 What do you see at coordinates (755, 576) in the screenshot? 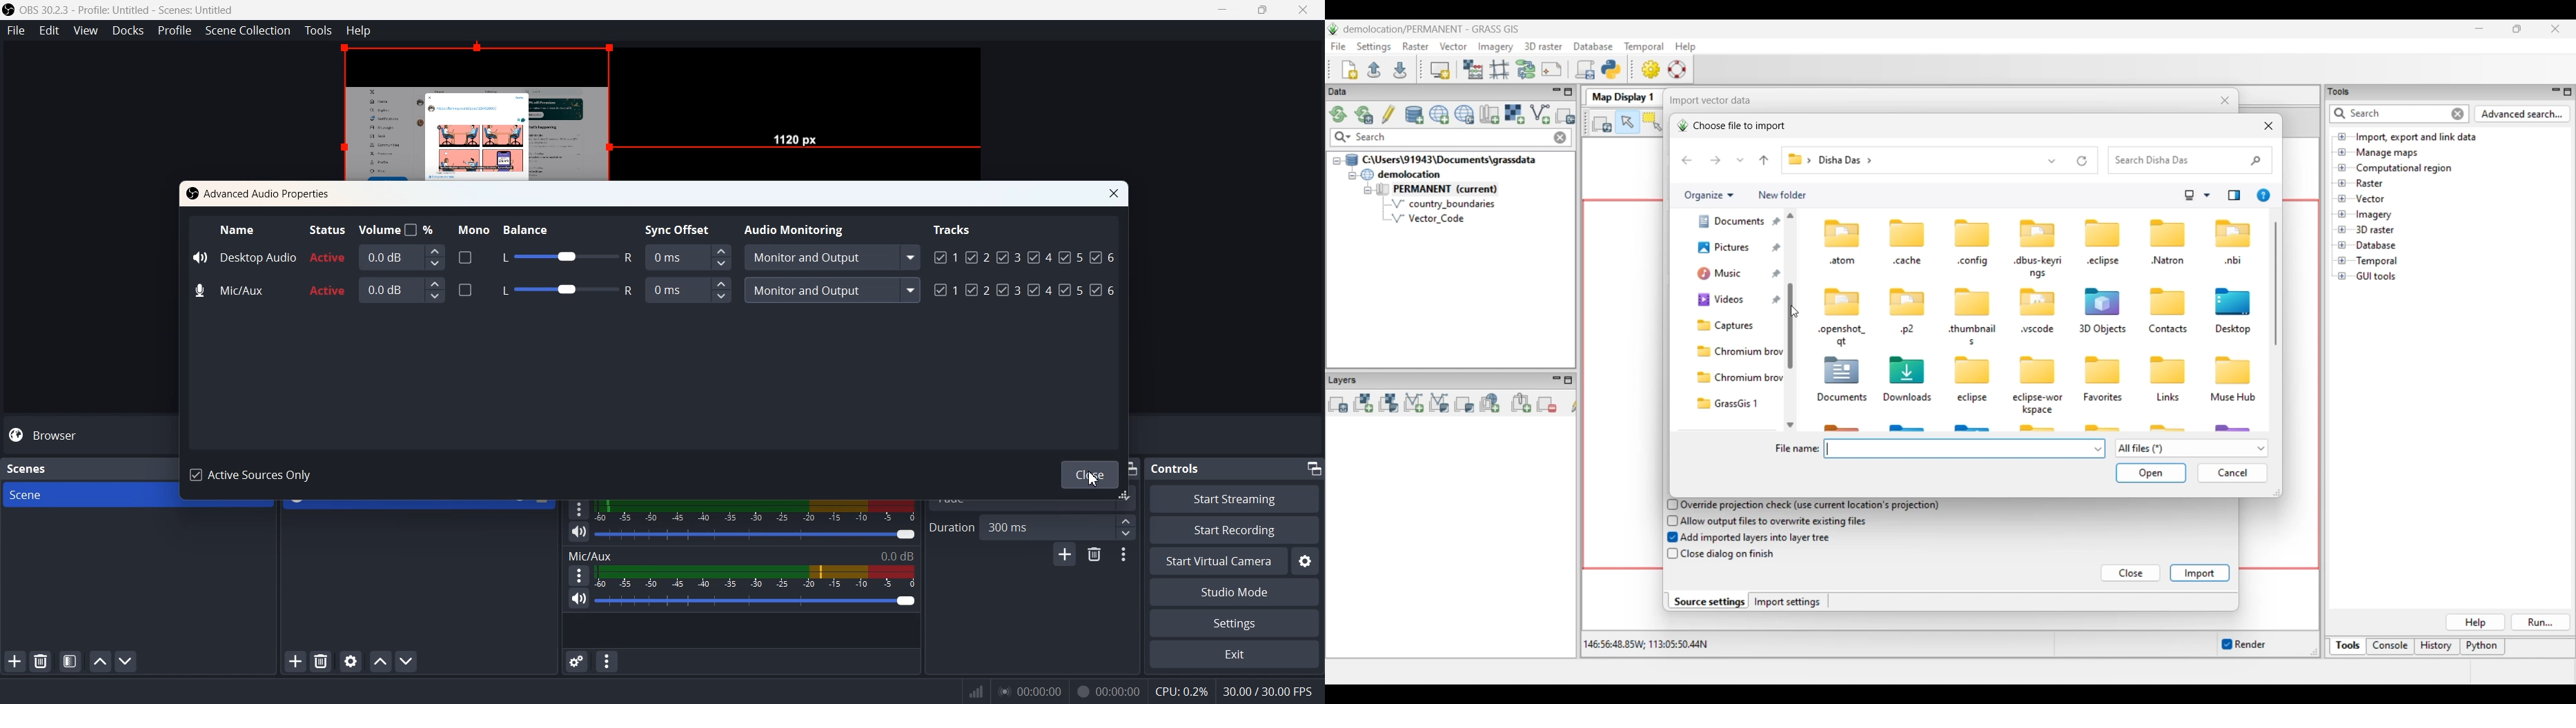
I see `Volume Indicator` at bounding box center [755, 576].